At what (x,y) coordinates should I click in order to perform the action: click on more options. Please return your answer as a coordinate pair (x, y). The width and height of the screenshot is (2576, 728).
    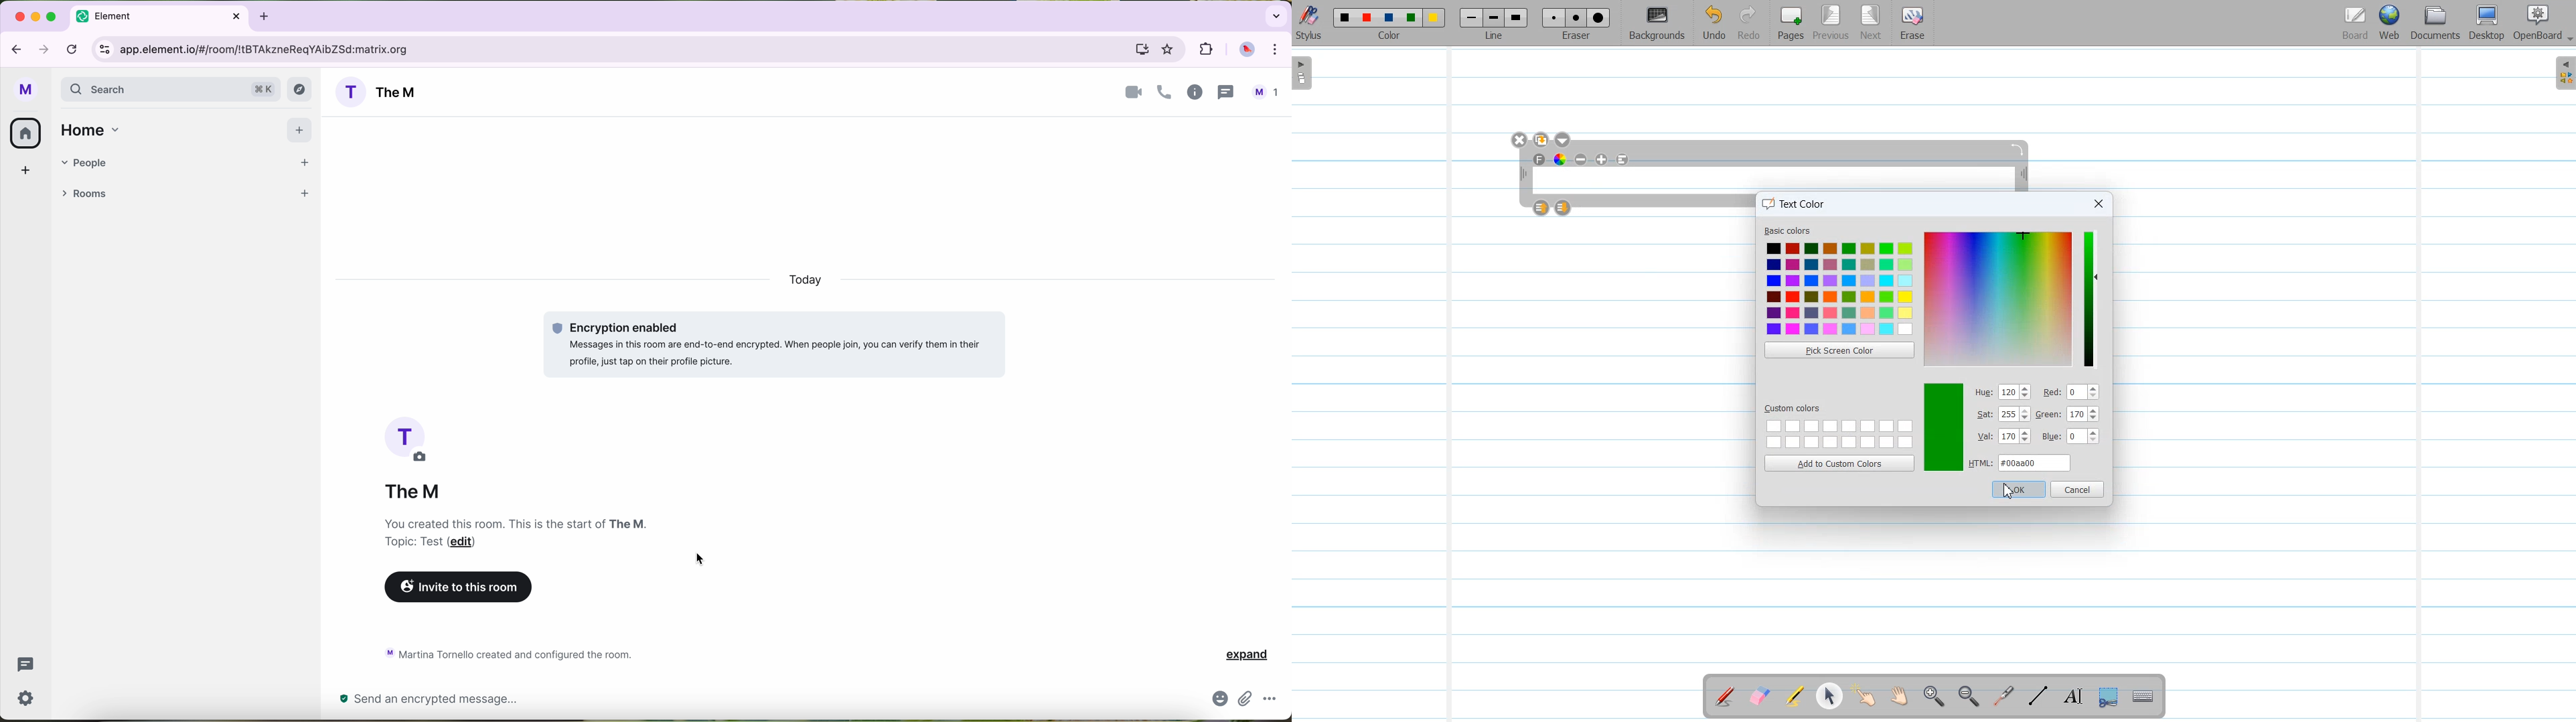
    Looking at the image, I should click on (1271, 700).